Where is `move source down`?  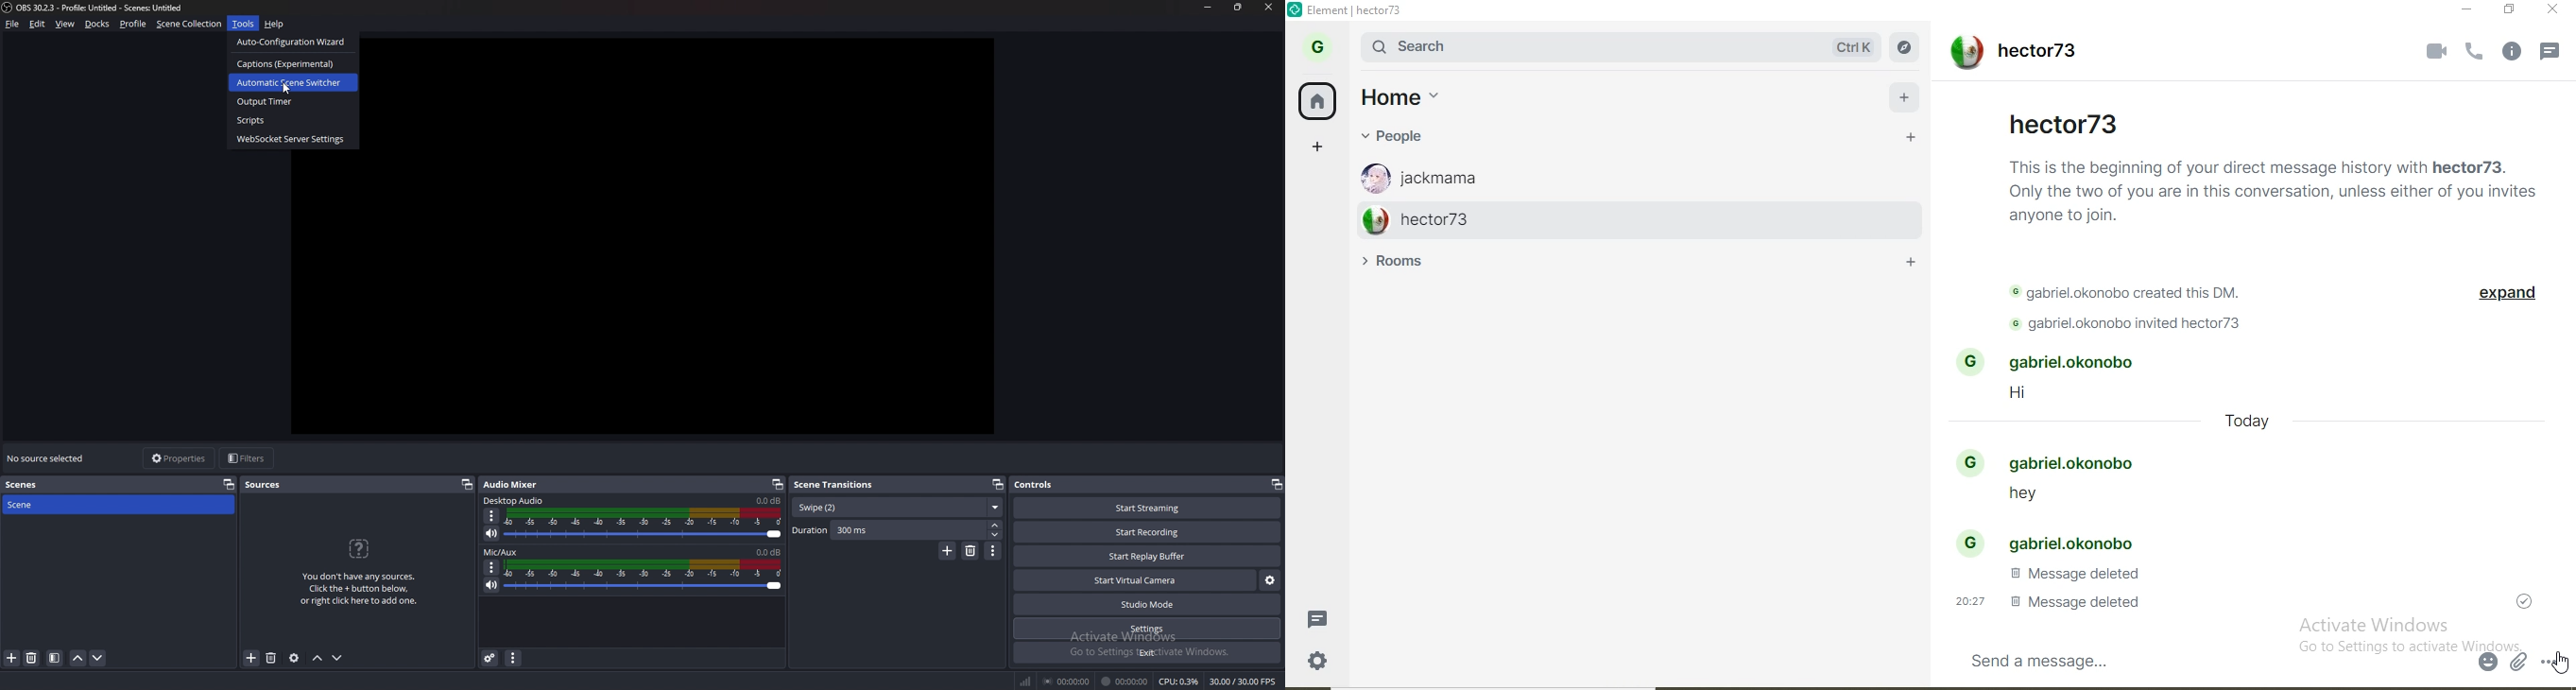 move source down is located at coordinates (338, 659).